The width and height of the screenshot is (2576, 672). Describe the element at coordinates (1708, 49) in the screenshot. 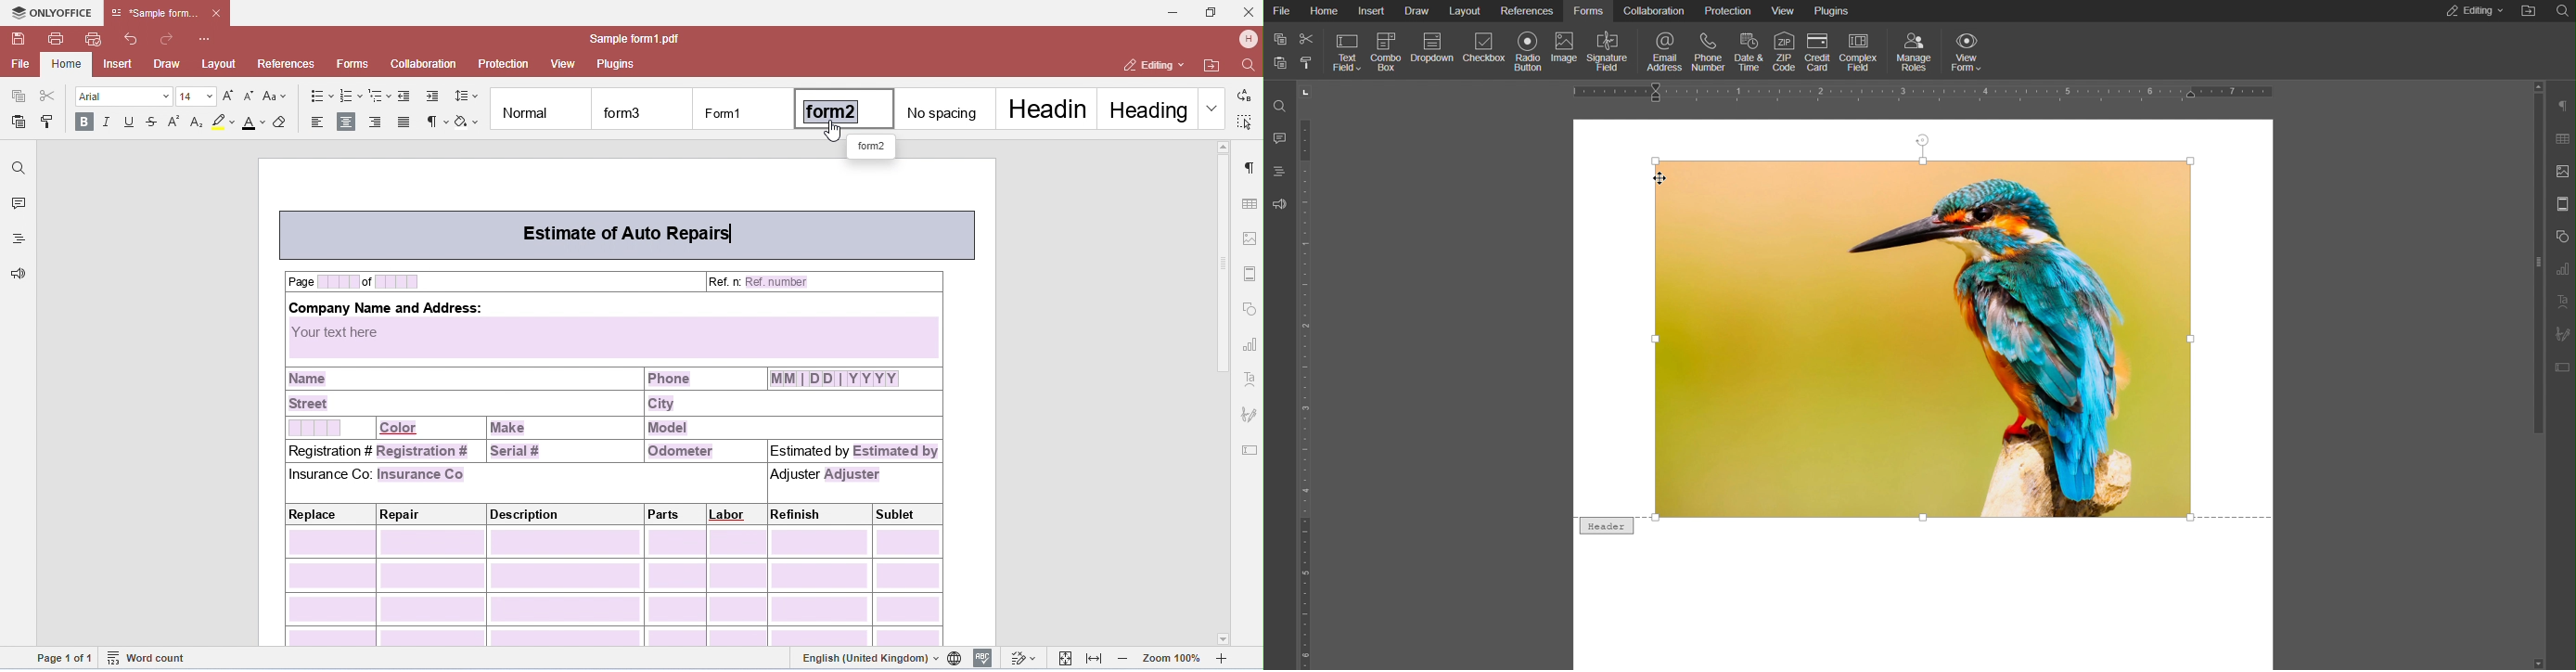

I see `Phone Number` at that location.